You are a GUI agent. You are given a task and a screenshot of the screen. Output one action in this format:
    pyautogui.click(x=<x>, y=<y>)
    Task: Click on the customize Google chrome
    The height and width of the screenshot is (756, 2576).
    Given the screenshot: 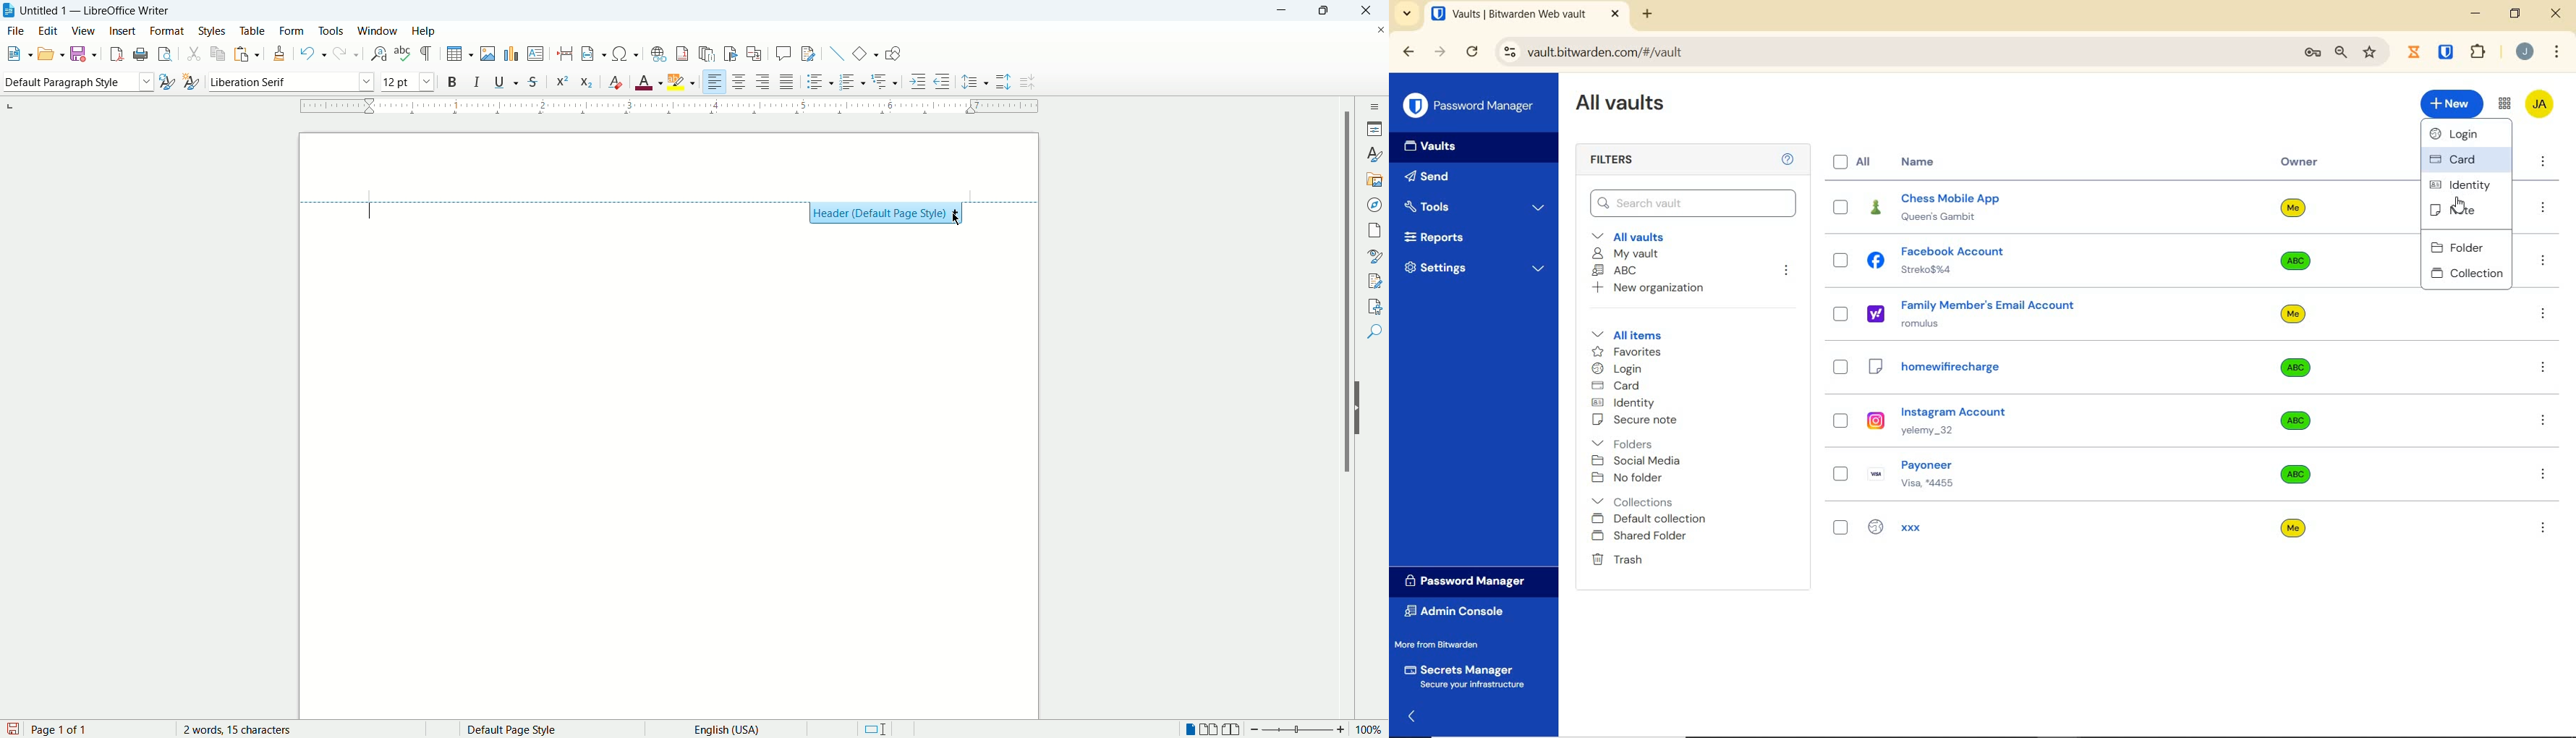 What is the action you would take?
    pyautogui.click(x=2556, y=53)
    